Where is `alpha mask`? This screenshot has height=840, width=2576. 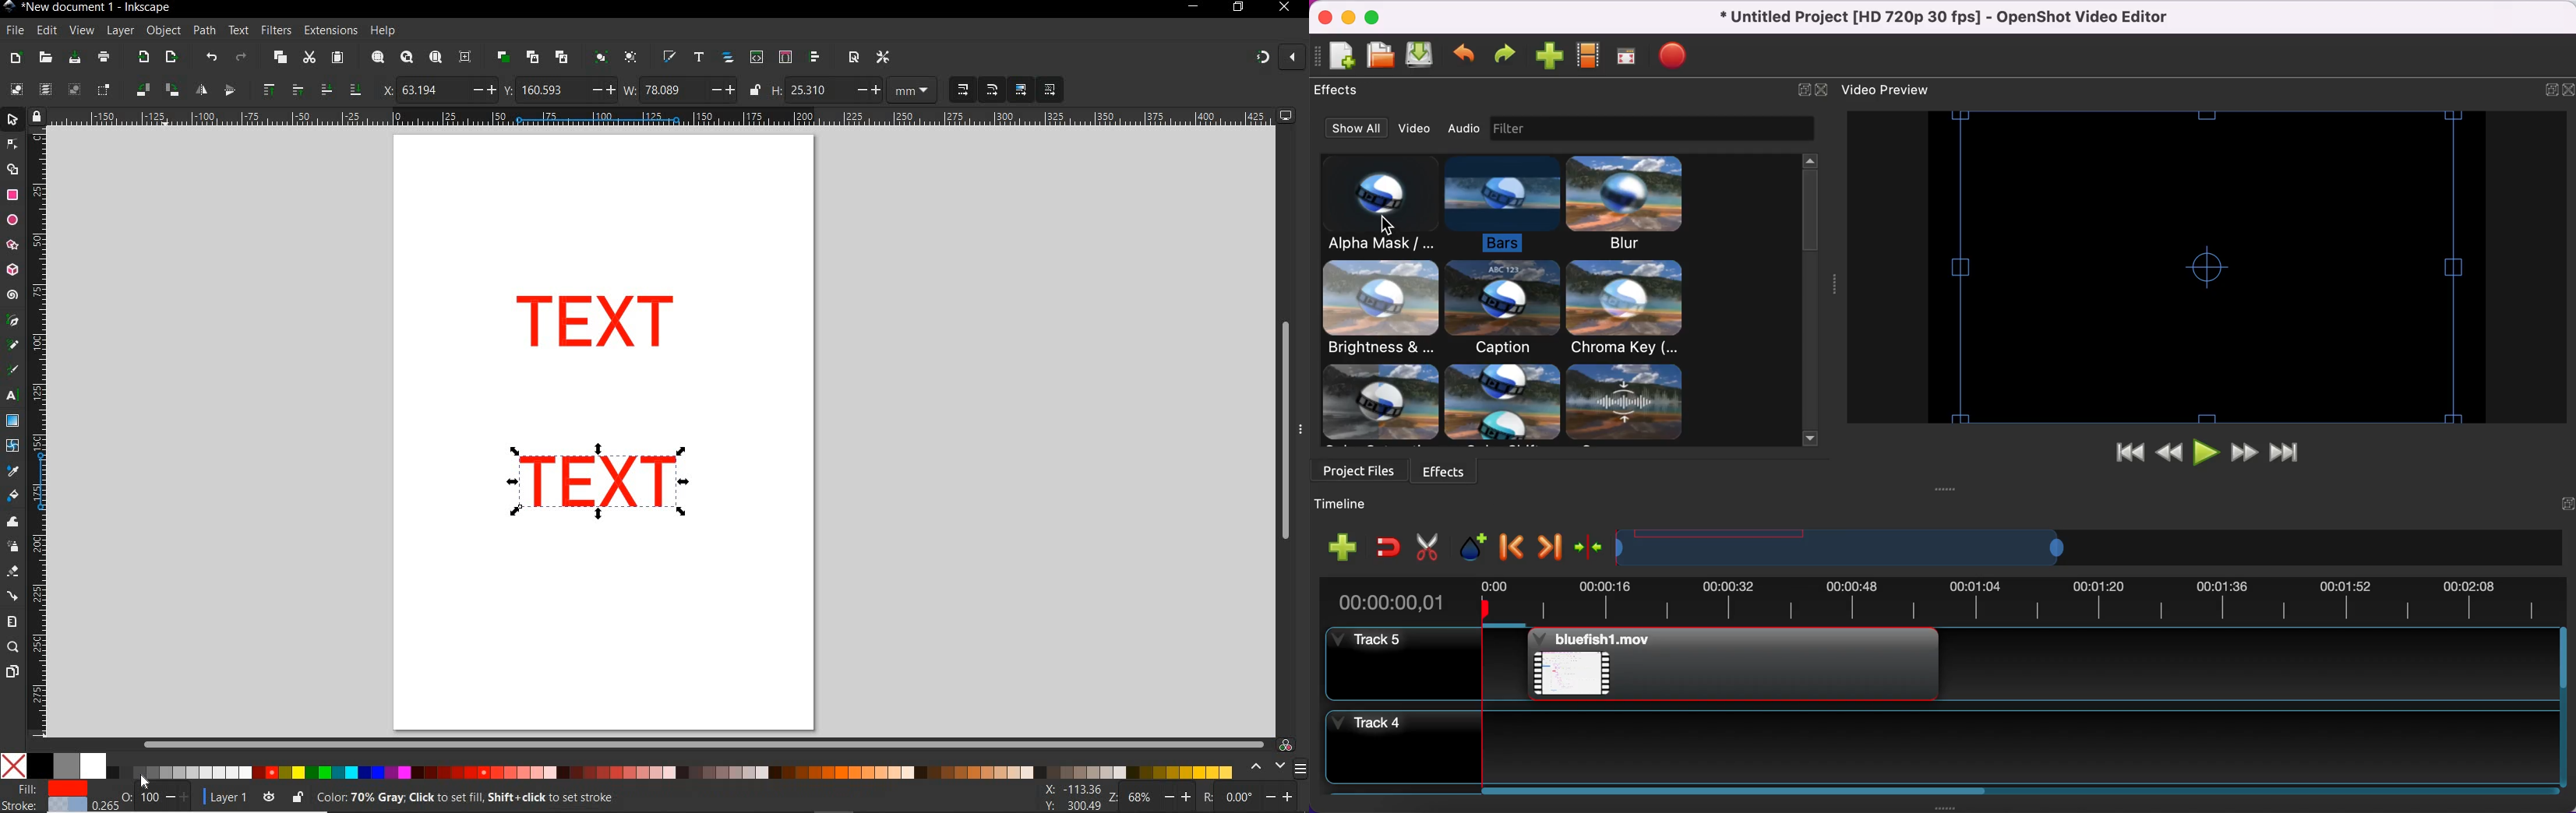 alpha mask is located at coordinates (1371, 206).